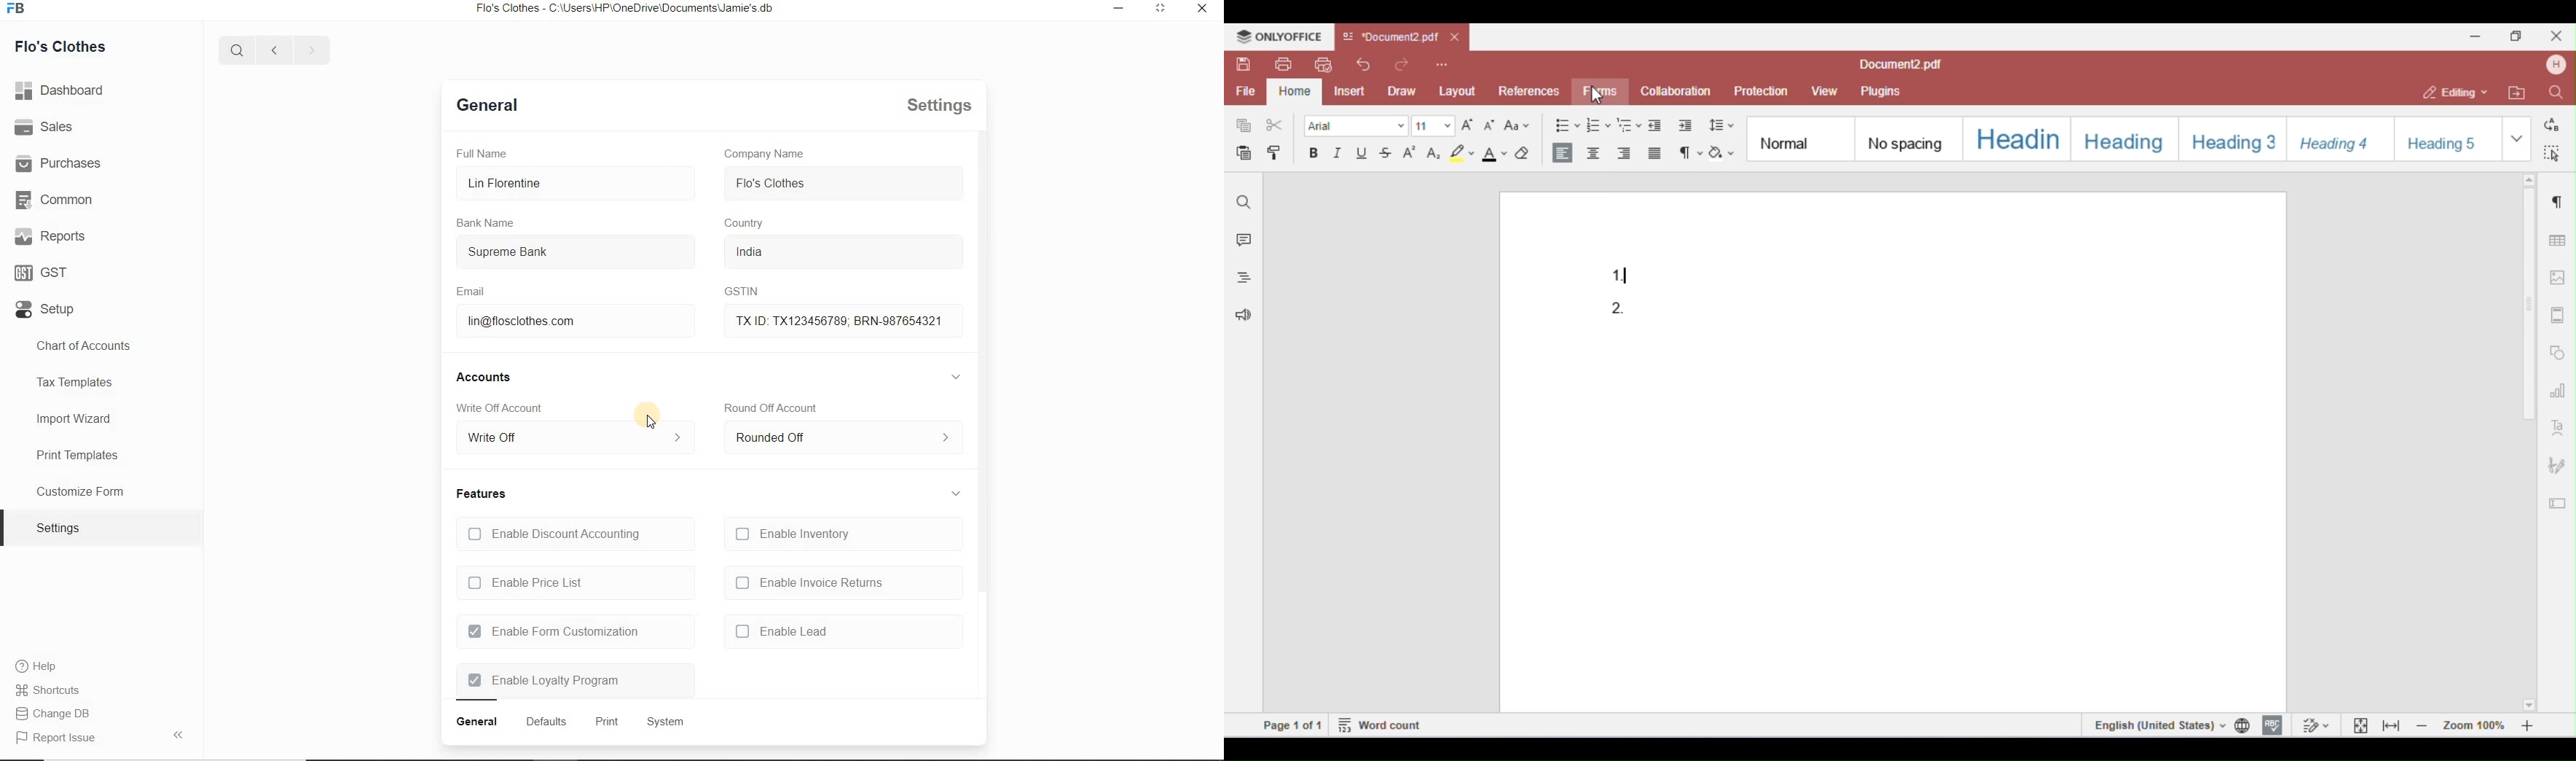  I want to click on General, so click(476, 721).